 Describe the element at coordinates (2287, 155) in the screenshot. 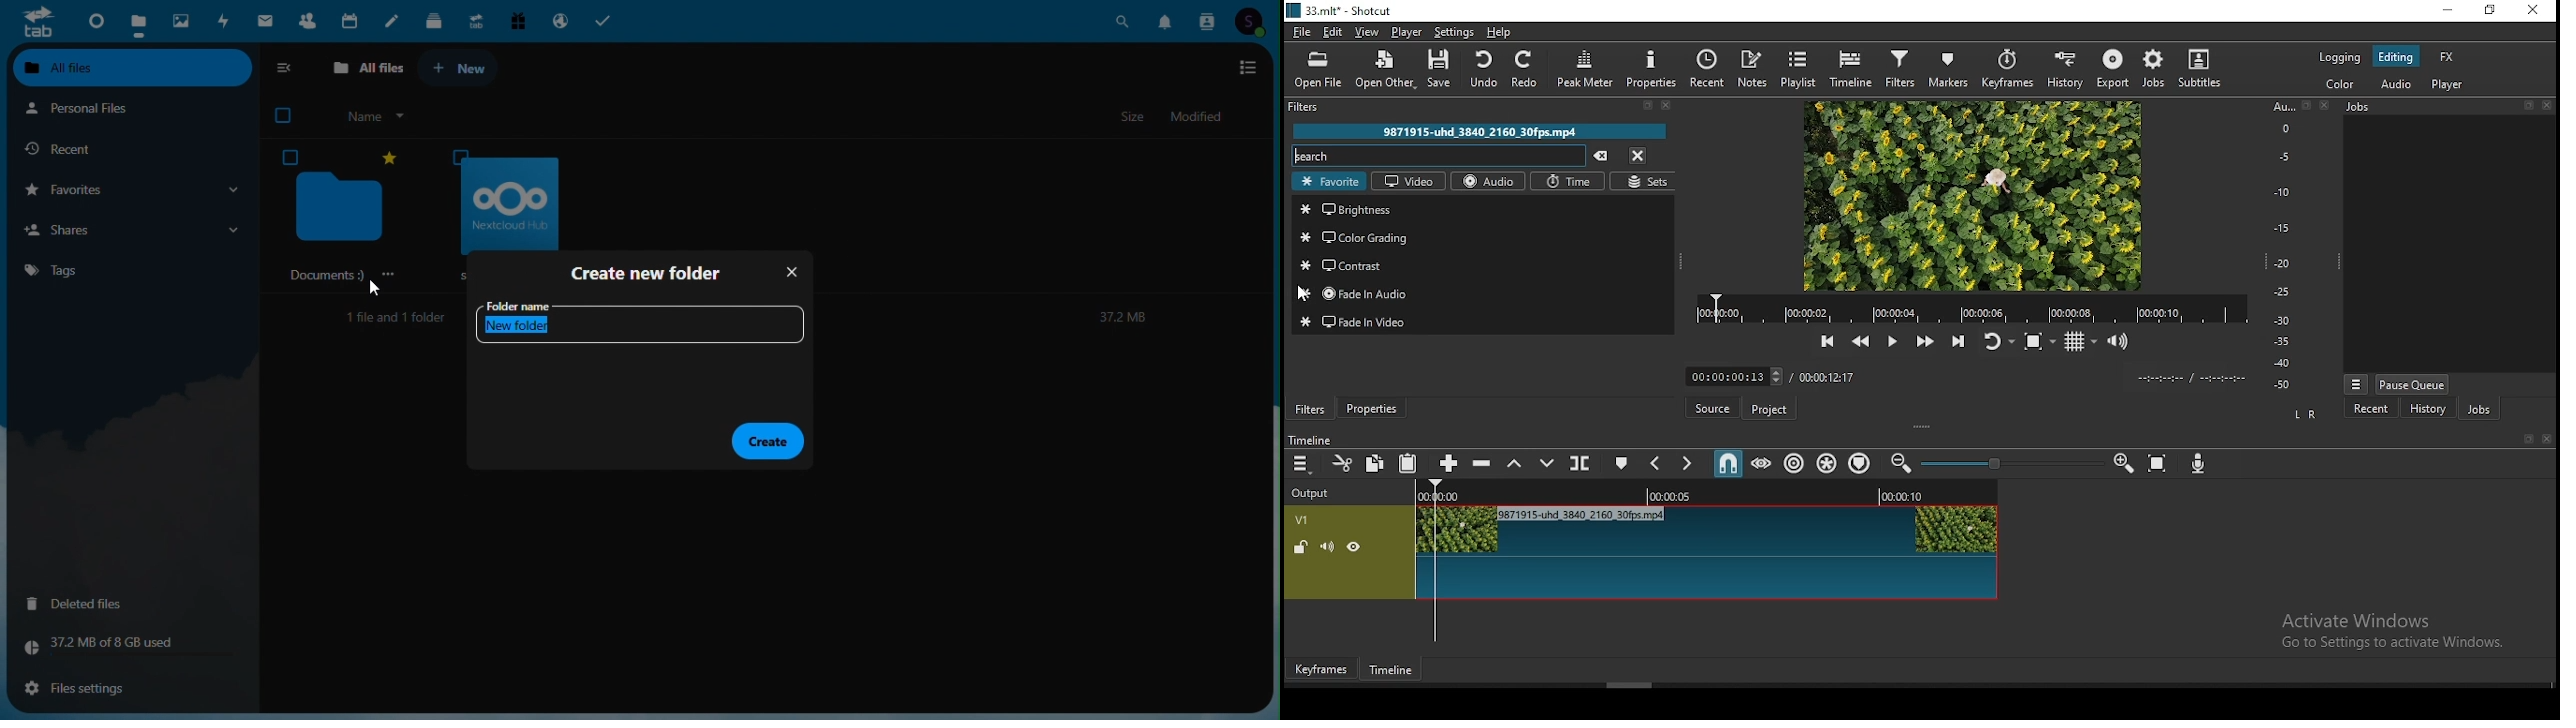

I see `-5` at that location.